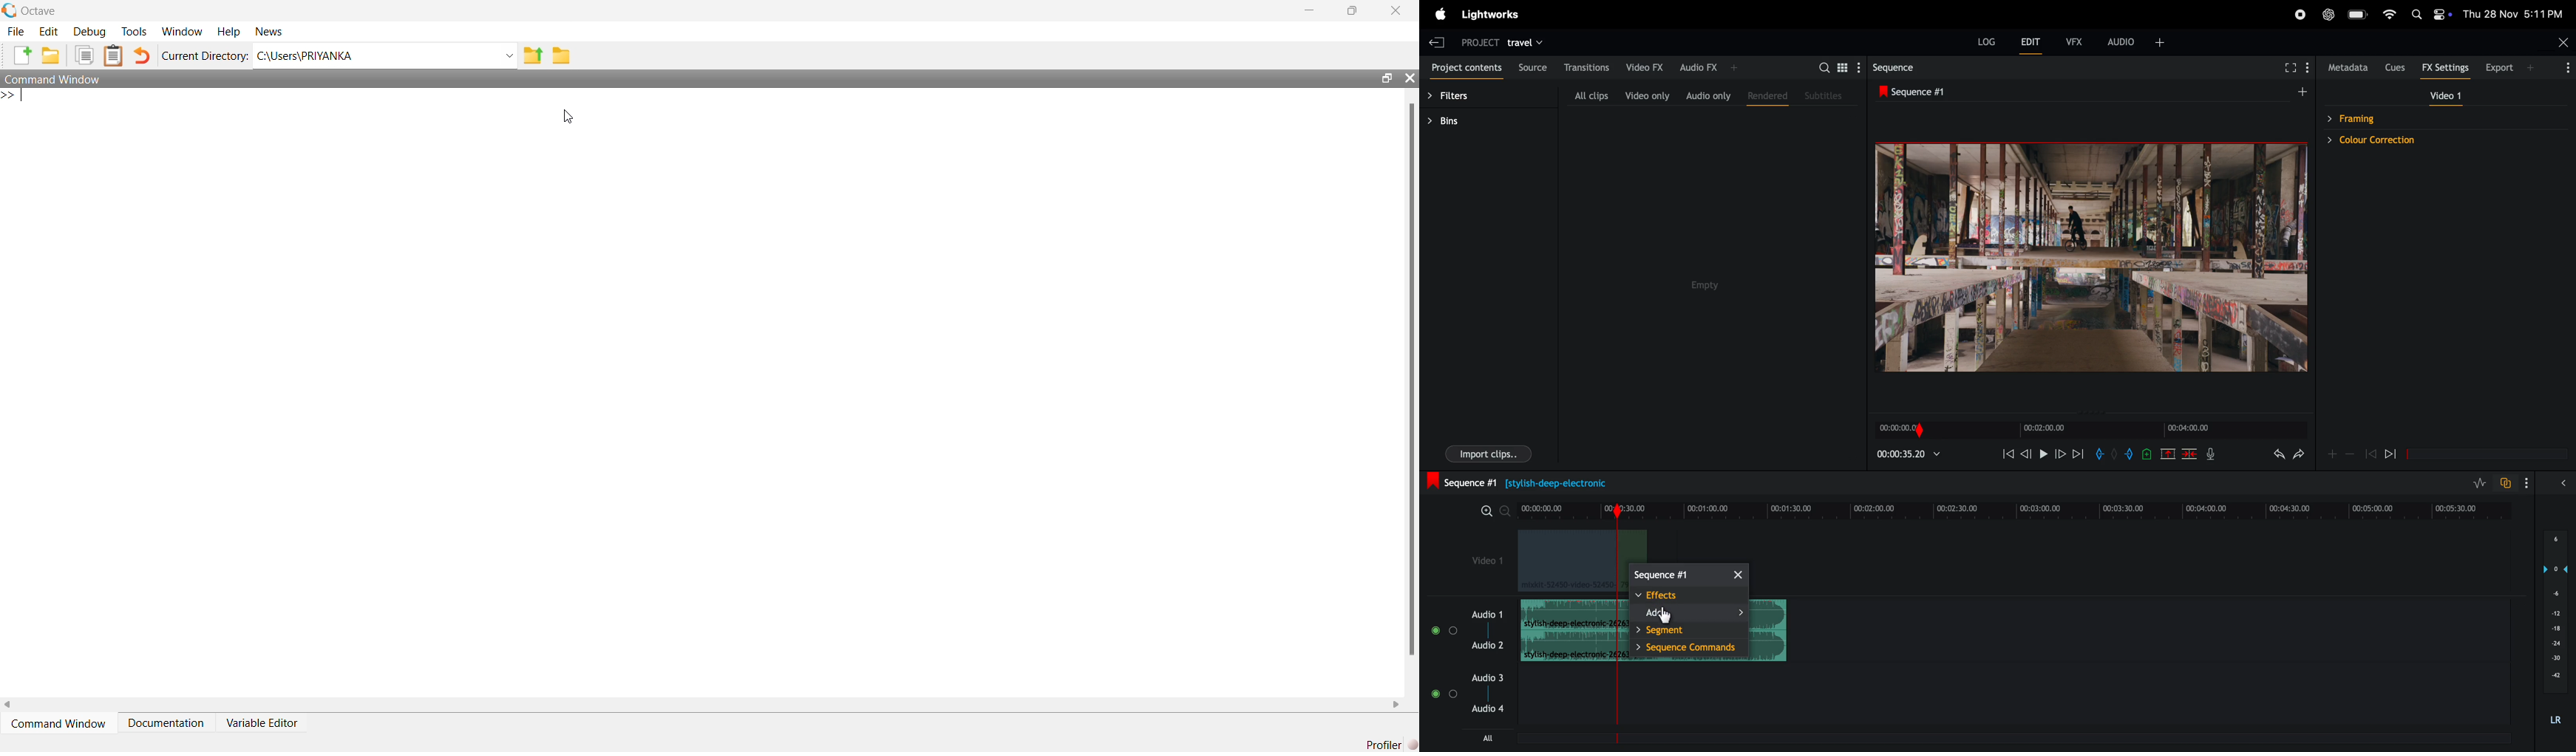  Describe the element at coordinates (113, 55) in the screenshot. I see `document clipboard` at that location.